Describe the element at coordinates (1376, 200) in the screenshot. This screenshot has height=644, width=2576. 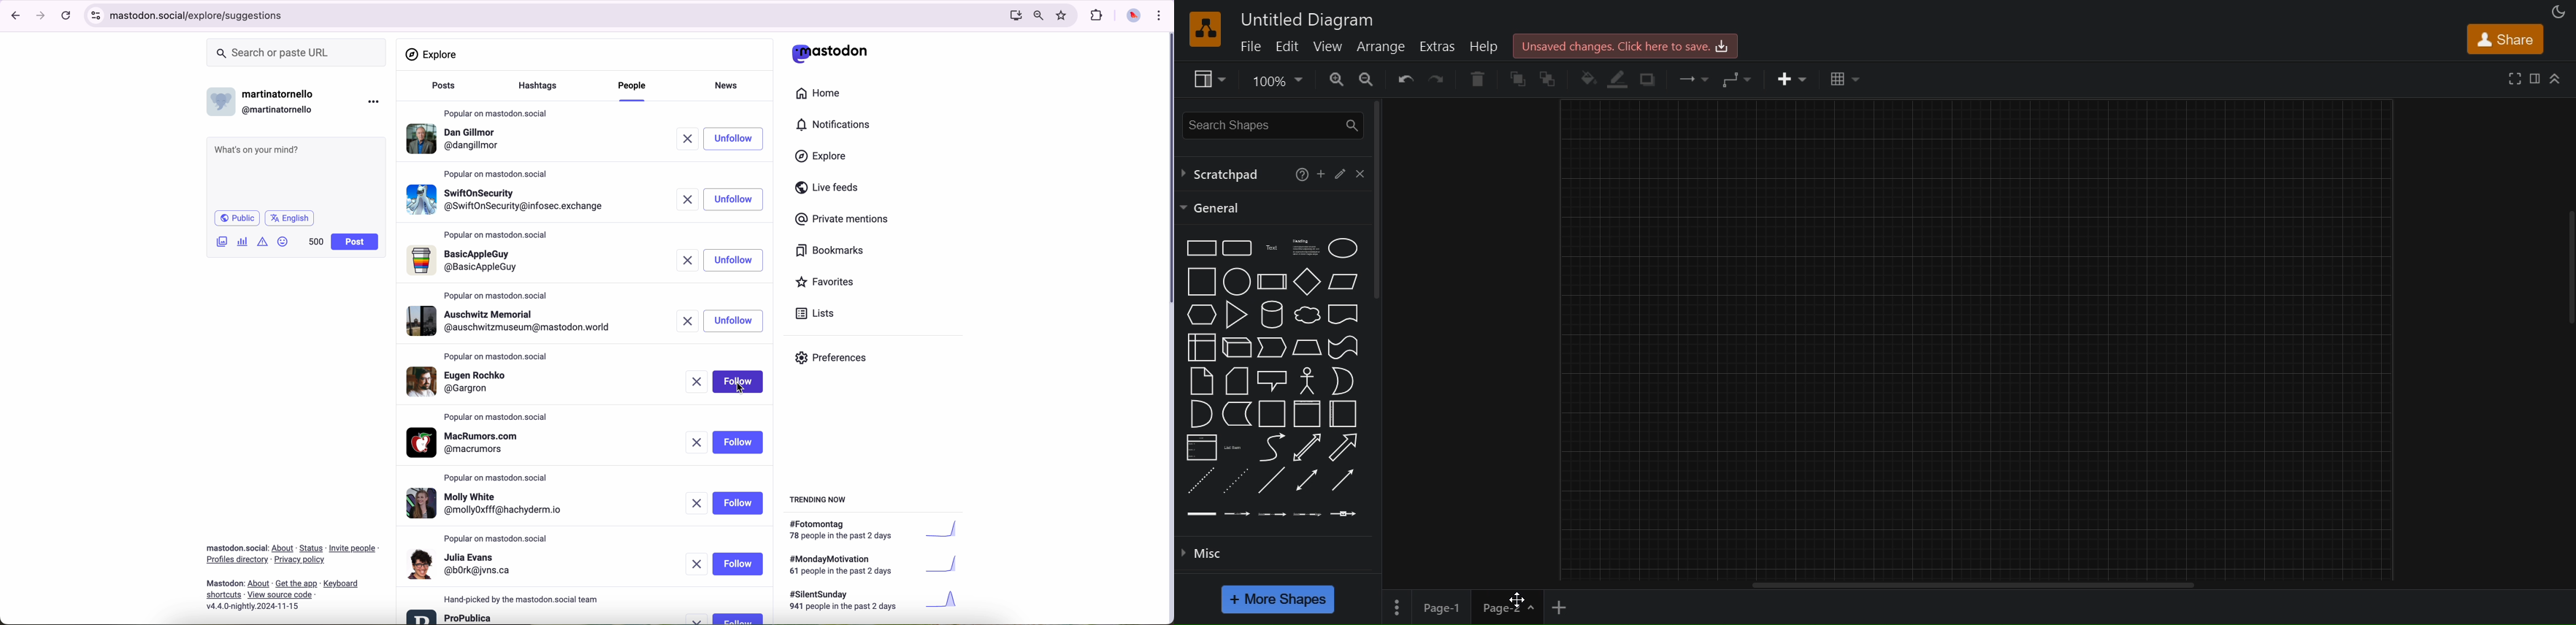
I see `vertical scroll bar` at that location.